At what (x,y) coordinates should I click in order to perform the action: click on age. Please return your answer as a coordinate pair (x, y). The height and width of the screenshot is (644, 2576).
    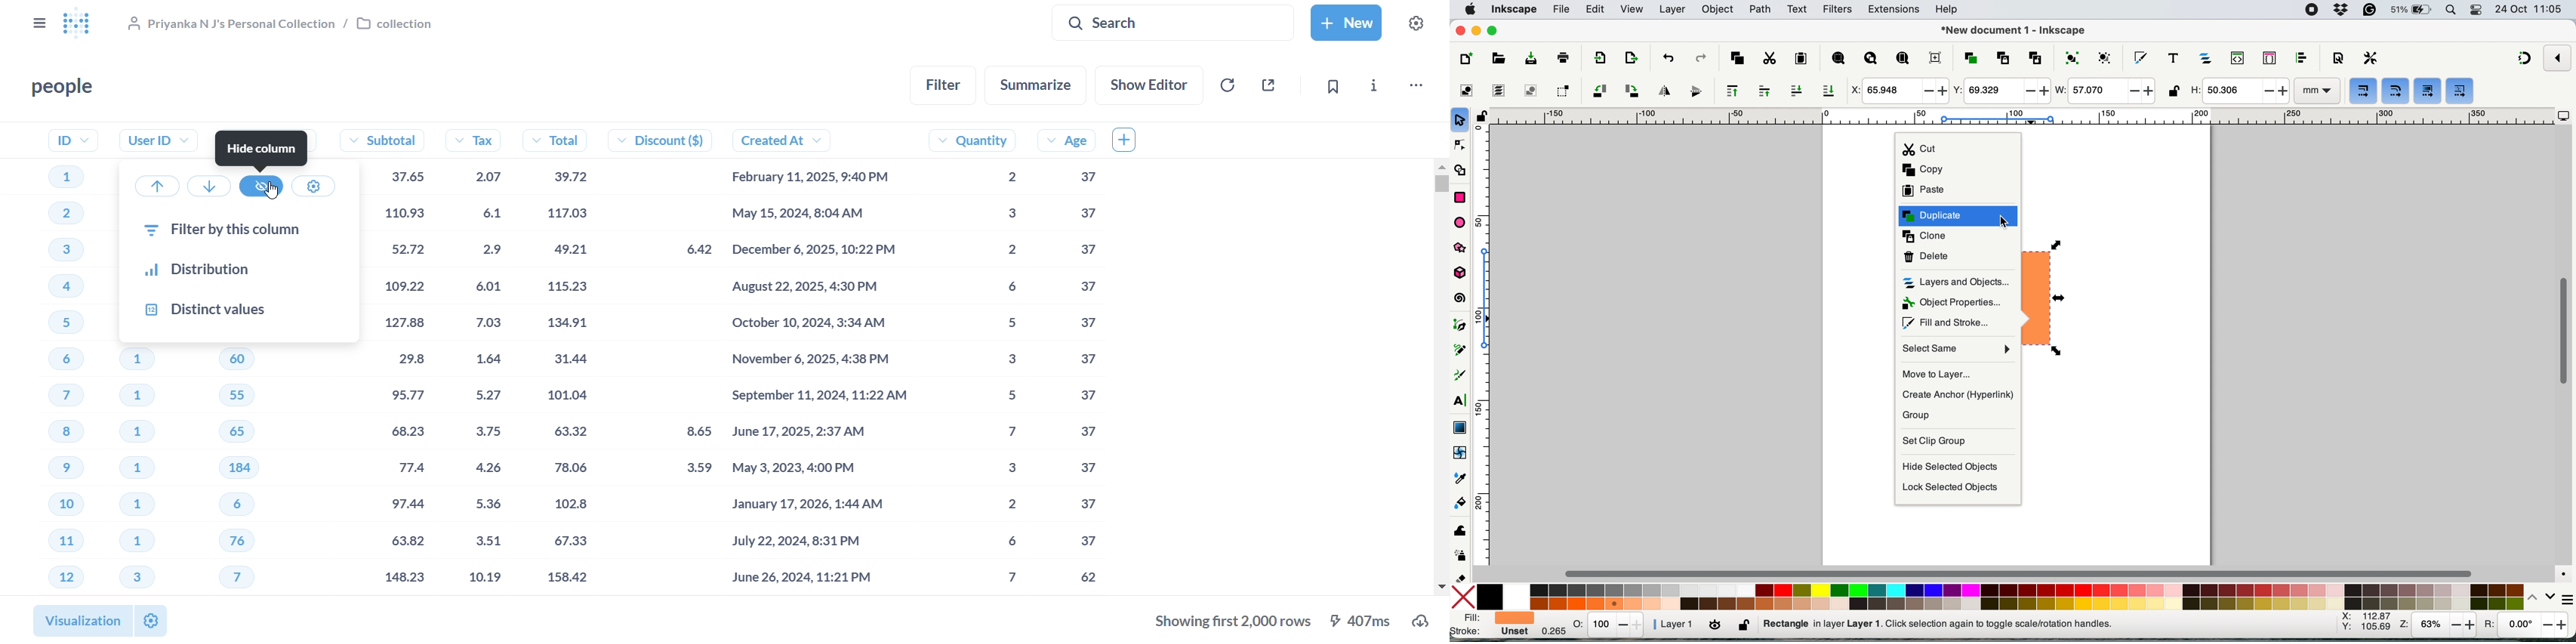
    Looking at the image, I should click on (1075, 359).